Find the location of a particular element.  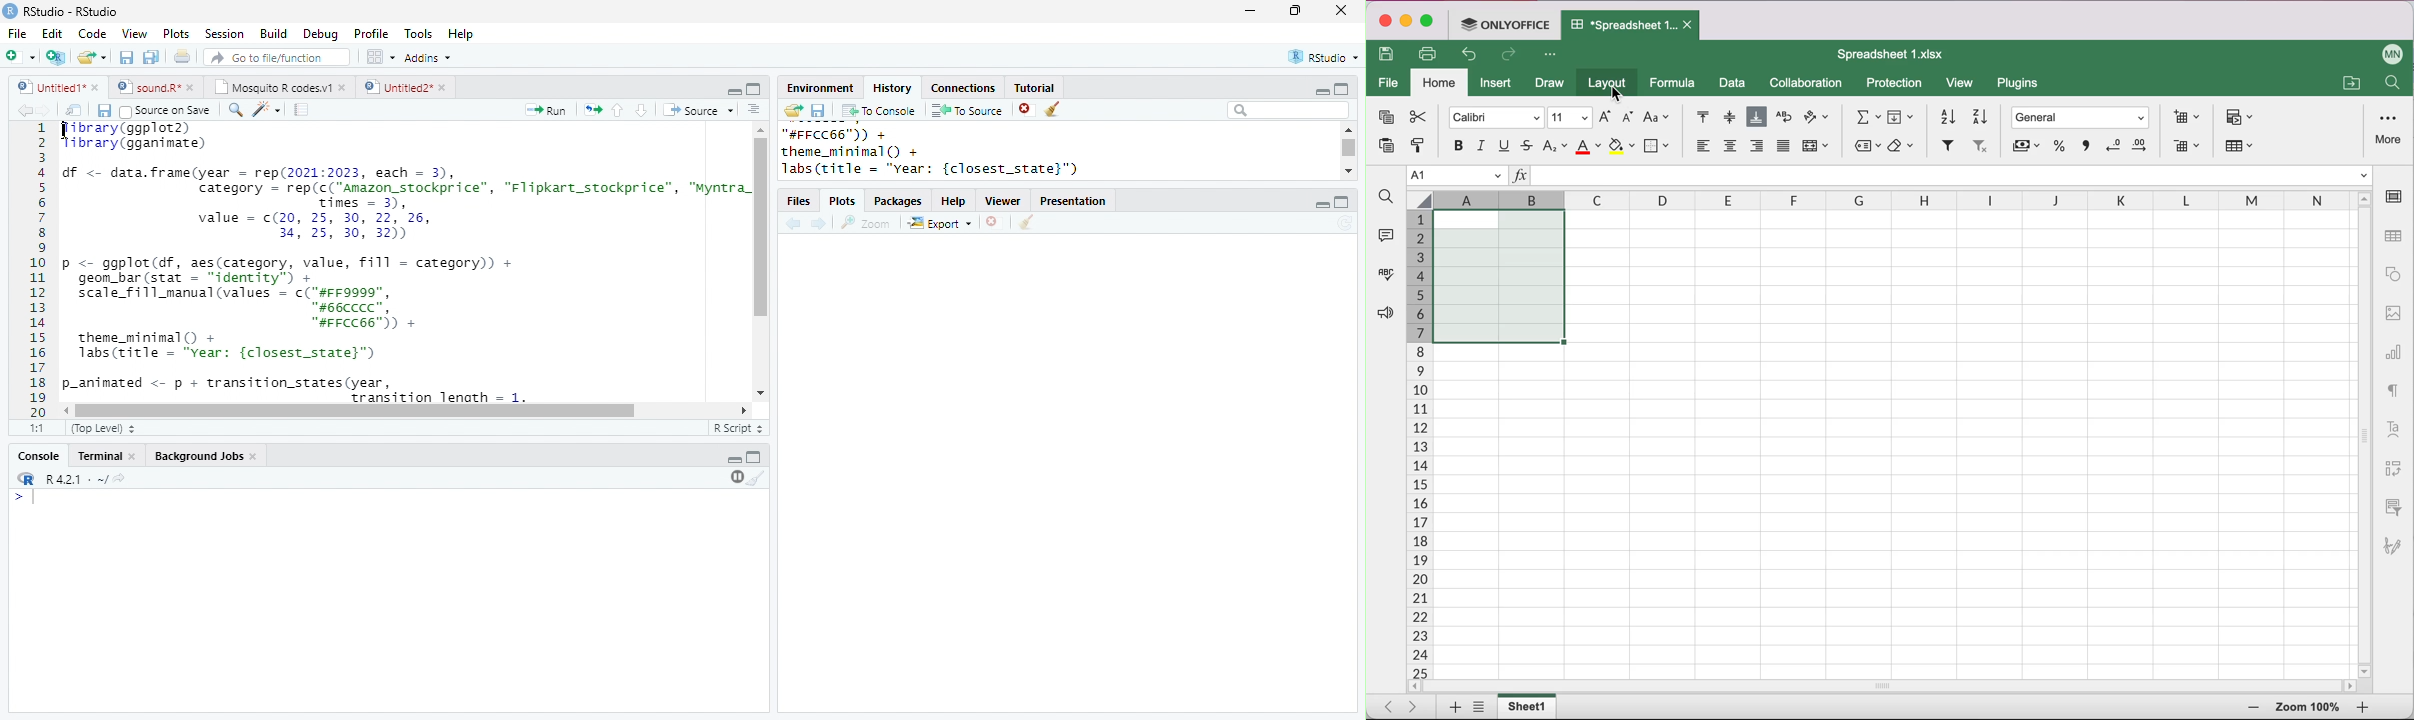

scroll down is located at coordinates (1347, 171).